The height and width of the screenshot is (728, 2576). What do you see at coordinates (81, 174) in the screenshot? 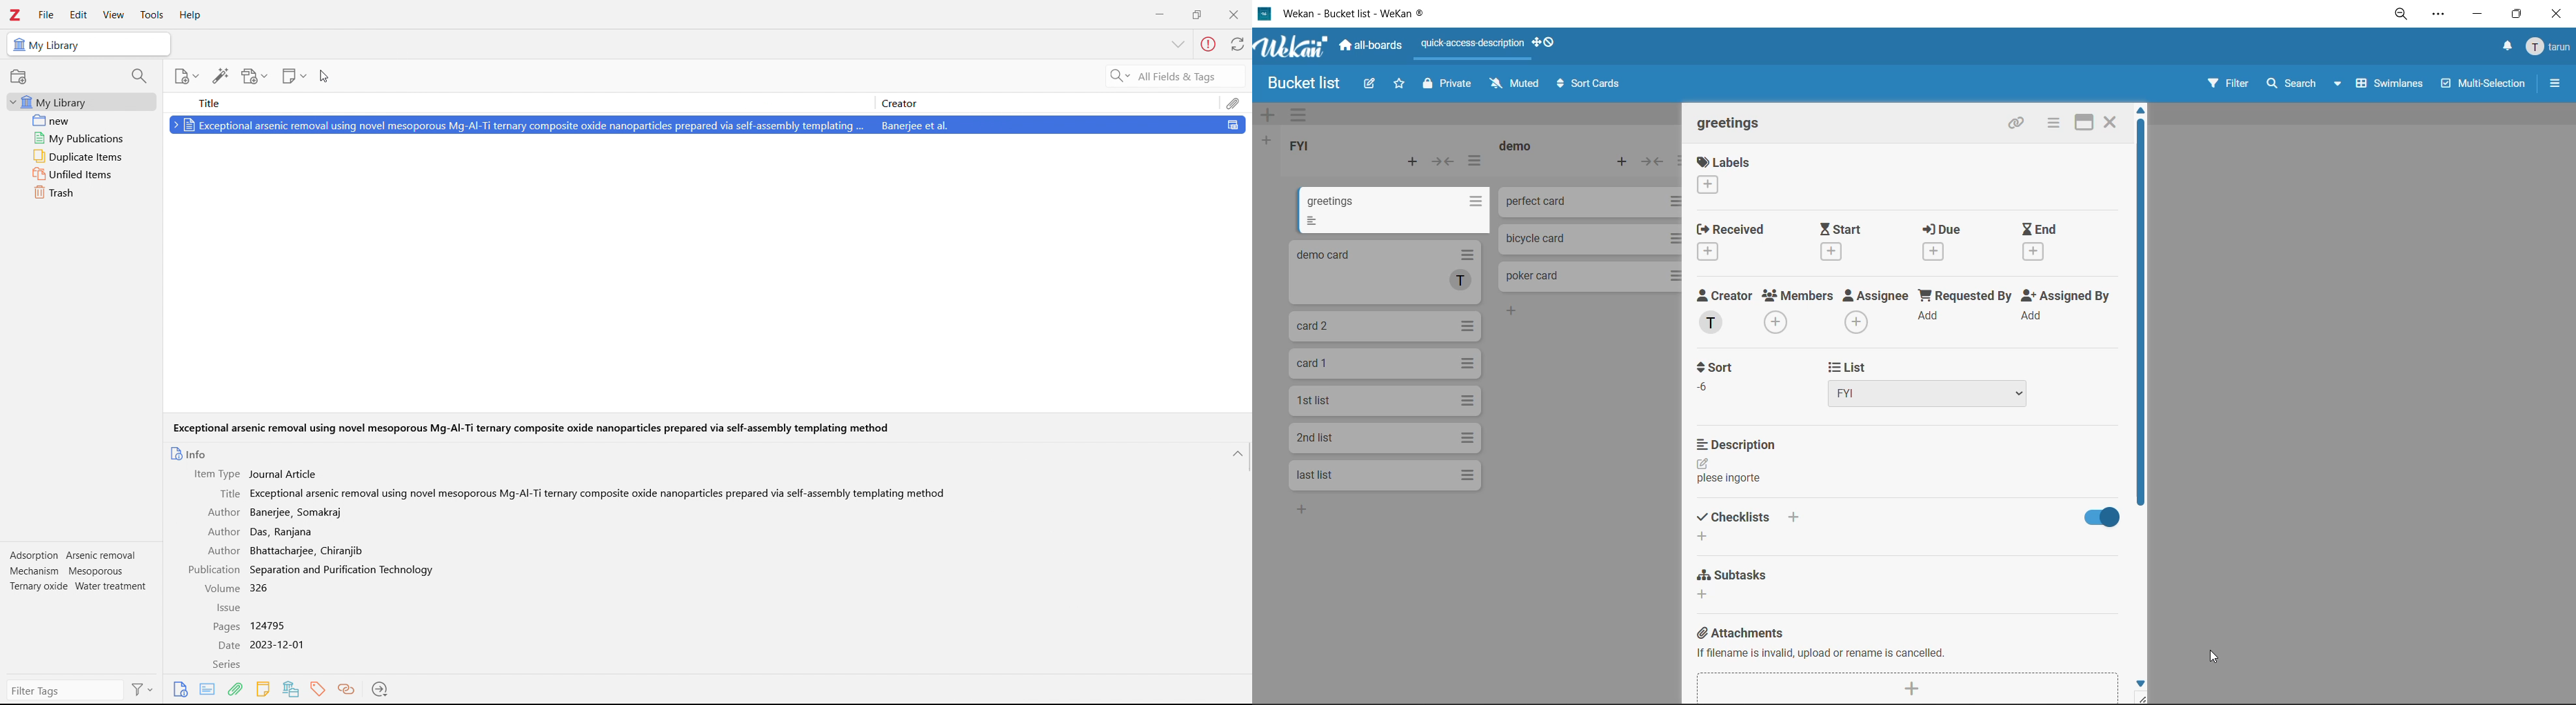
I see `unfiled items` at bounding box center [81, 174].